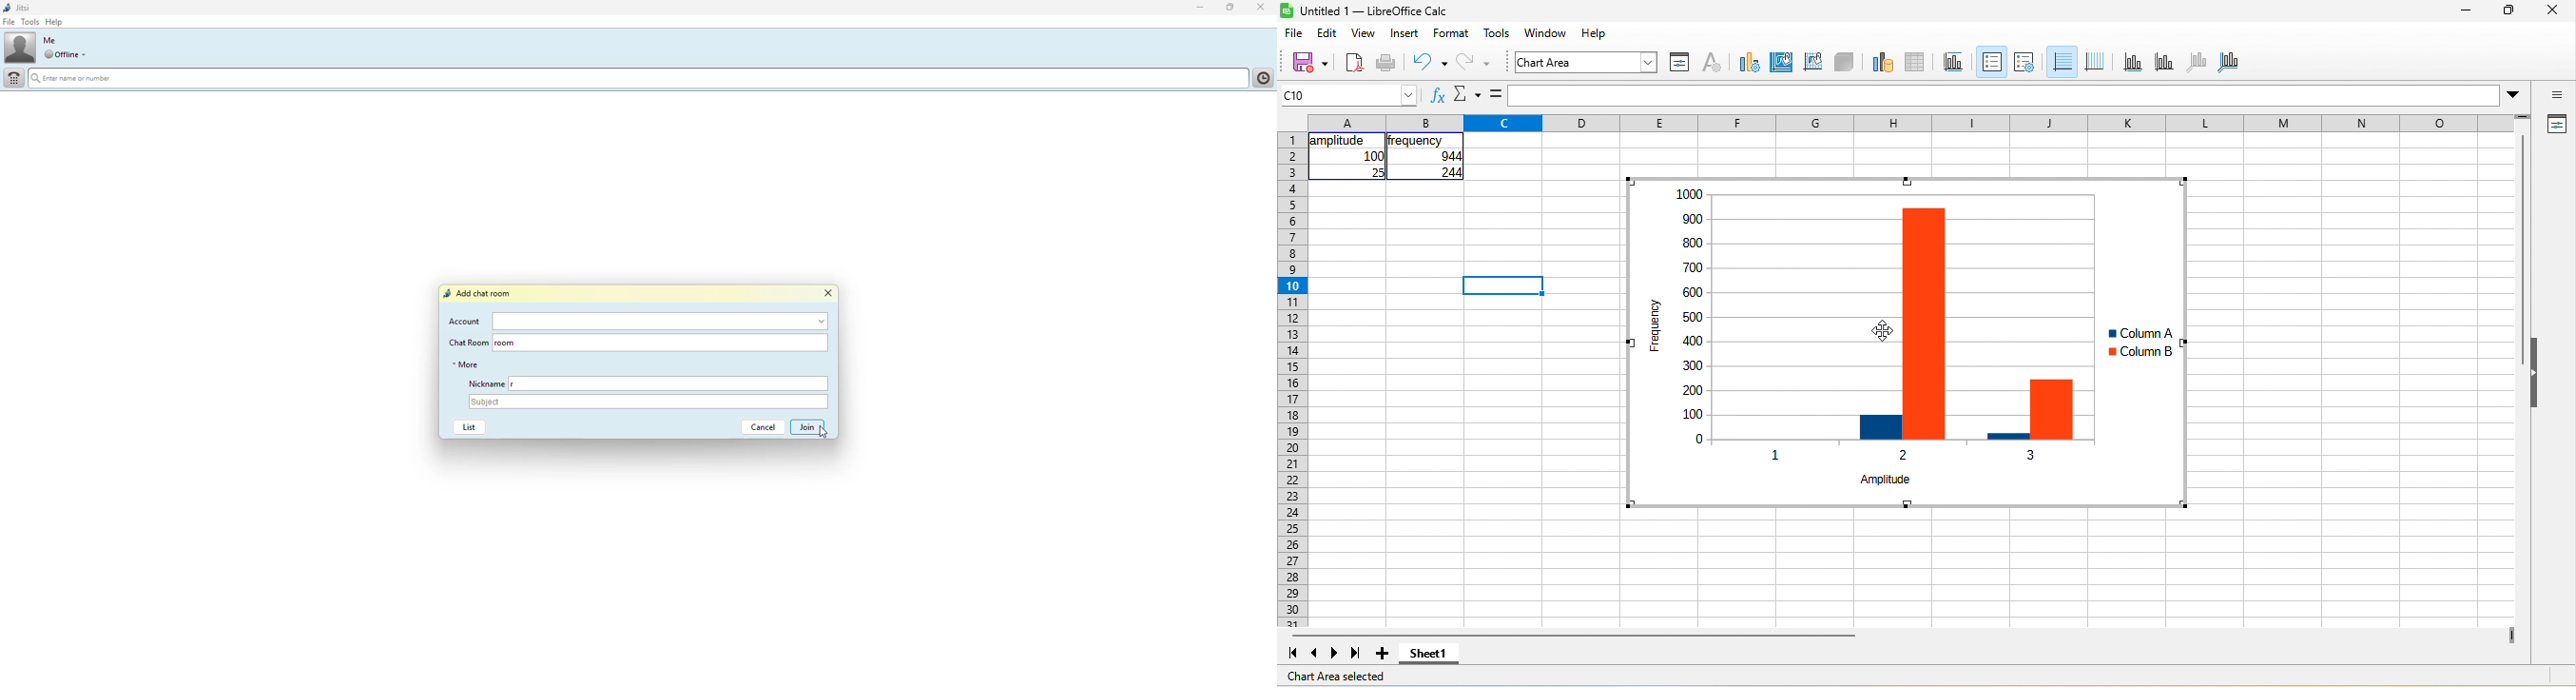 Image resolution: width=2576 pixels, height=700 pixels. I want to click on 100, so click(1373, 156).